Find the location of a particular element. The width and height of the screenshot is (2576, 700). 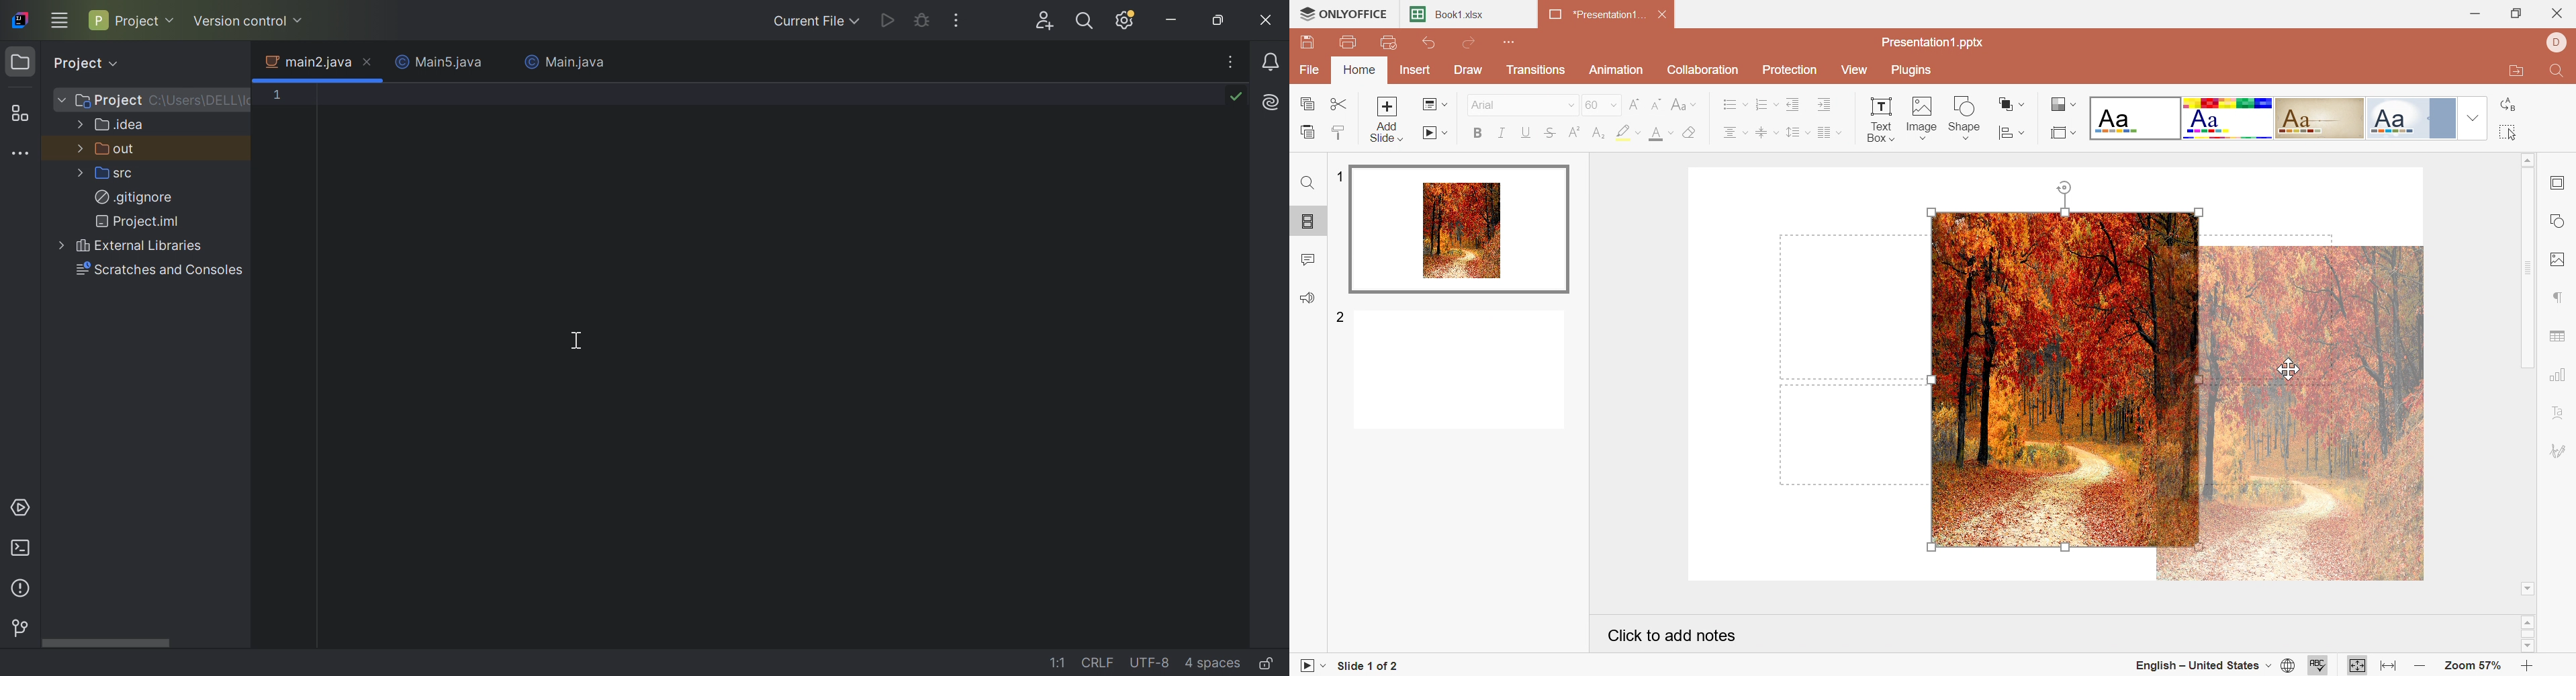

Image is located at coordinates (1922, 117).